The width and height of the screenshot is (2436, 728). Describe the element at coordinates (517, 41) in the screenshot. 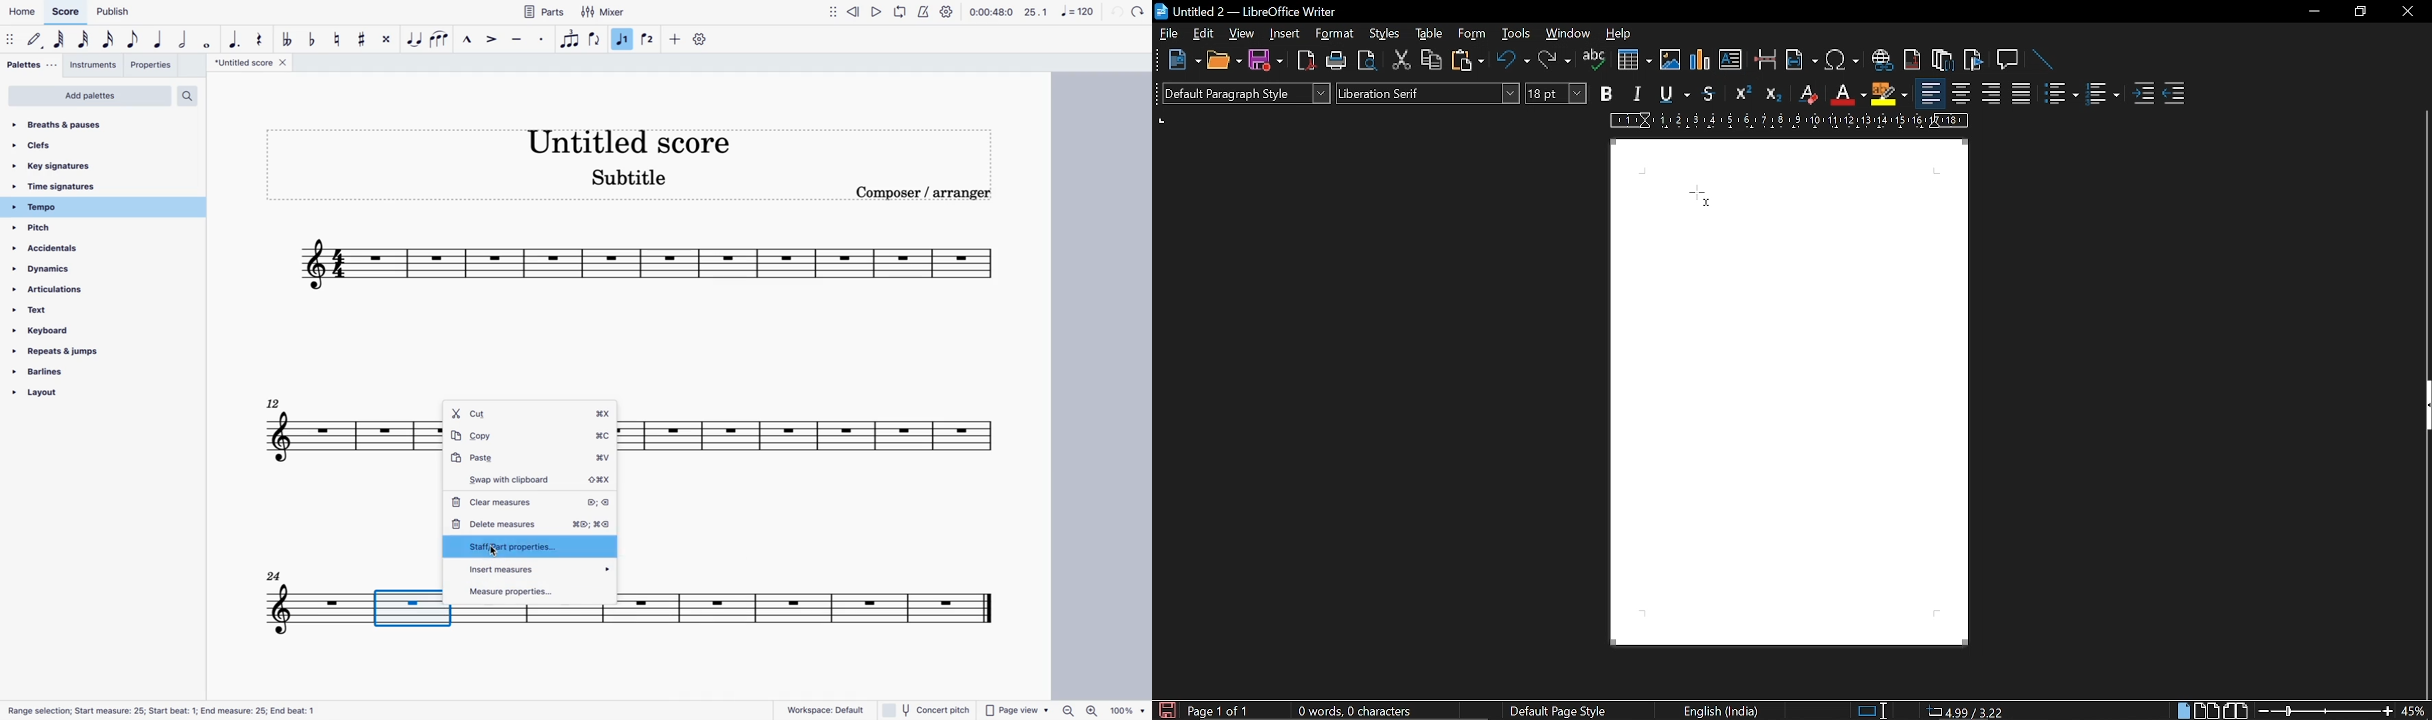

I see `tenuto` at that location.